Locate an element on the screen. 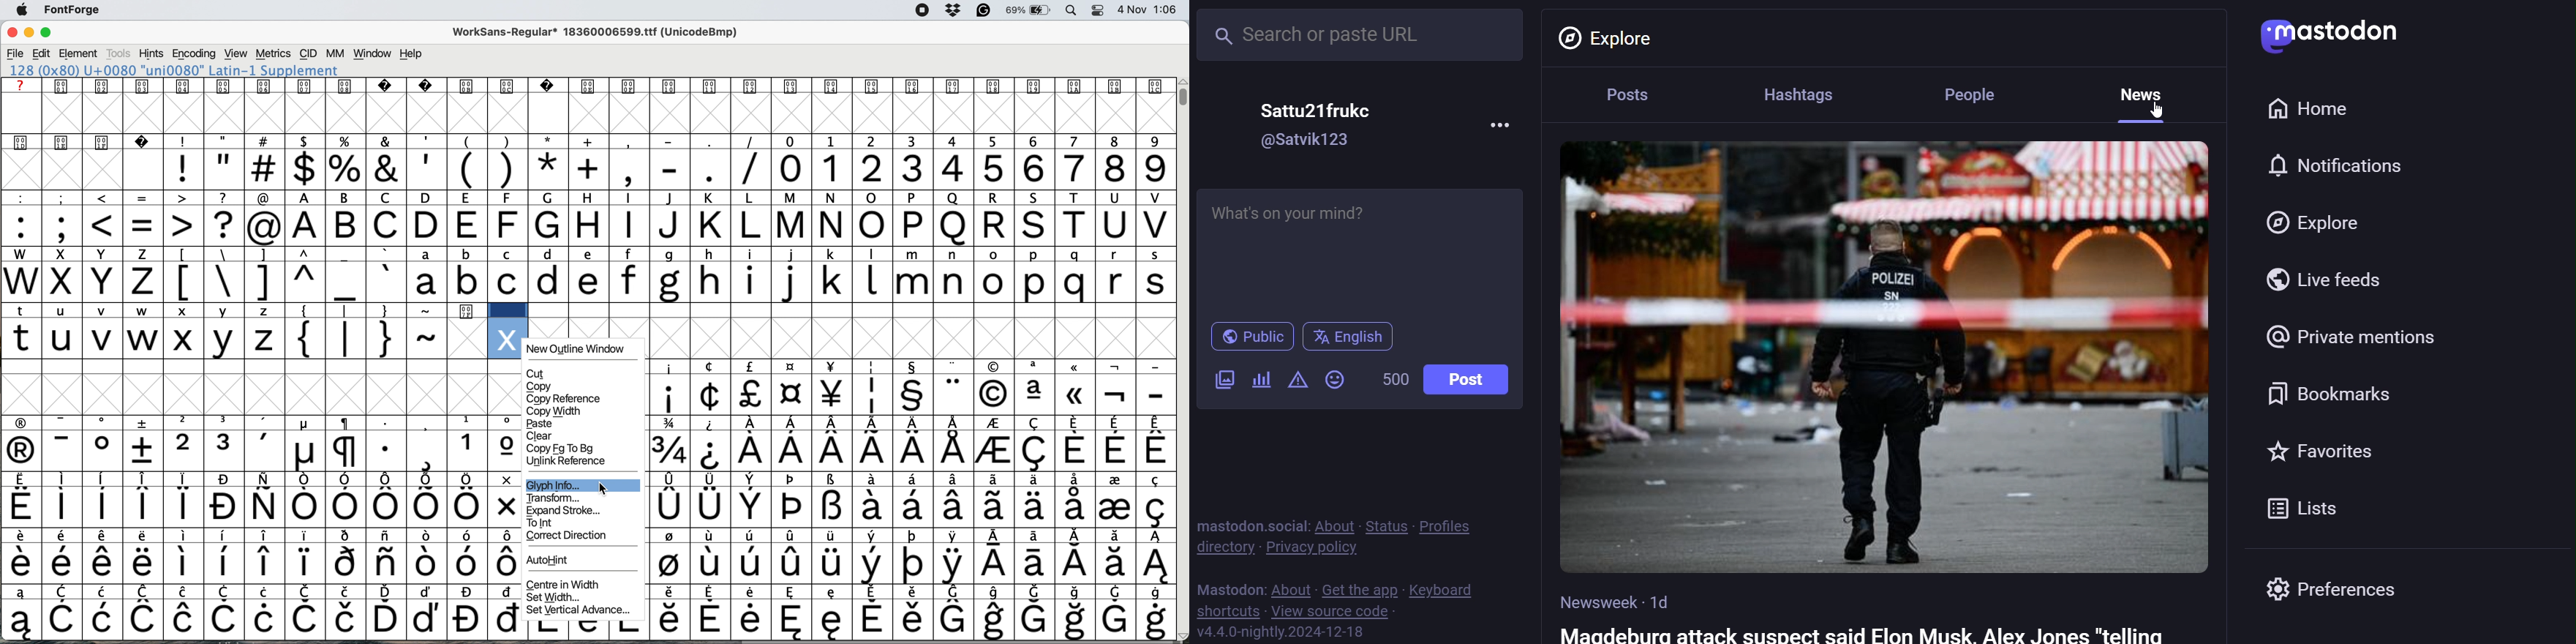 This screenshot has height=644, width=2576. paste  is located at coordinates (553, 425).